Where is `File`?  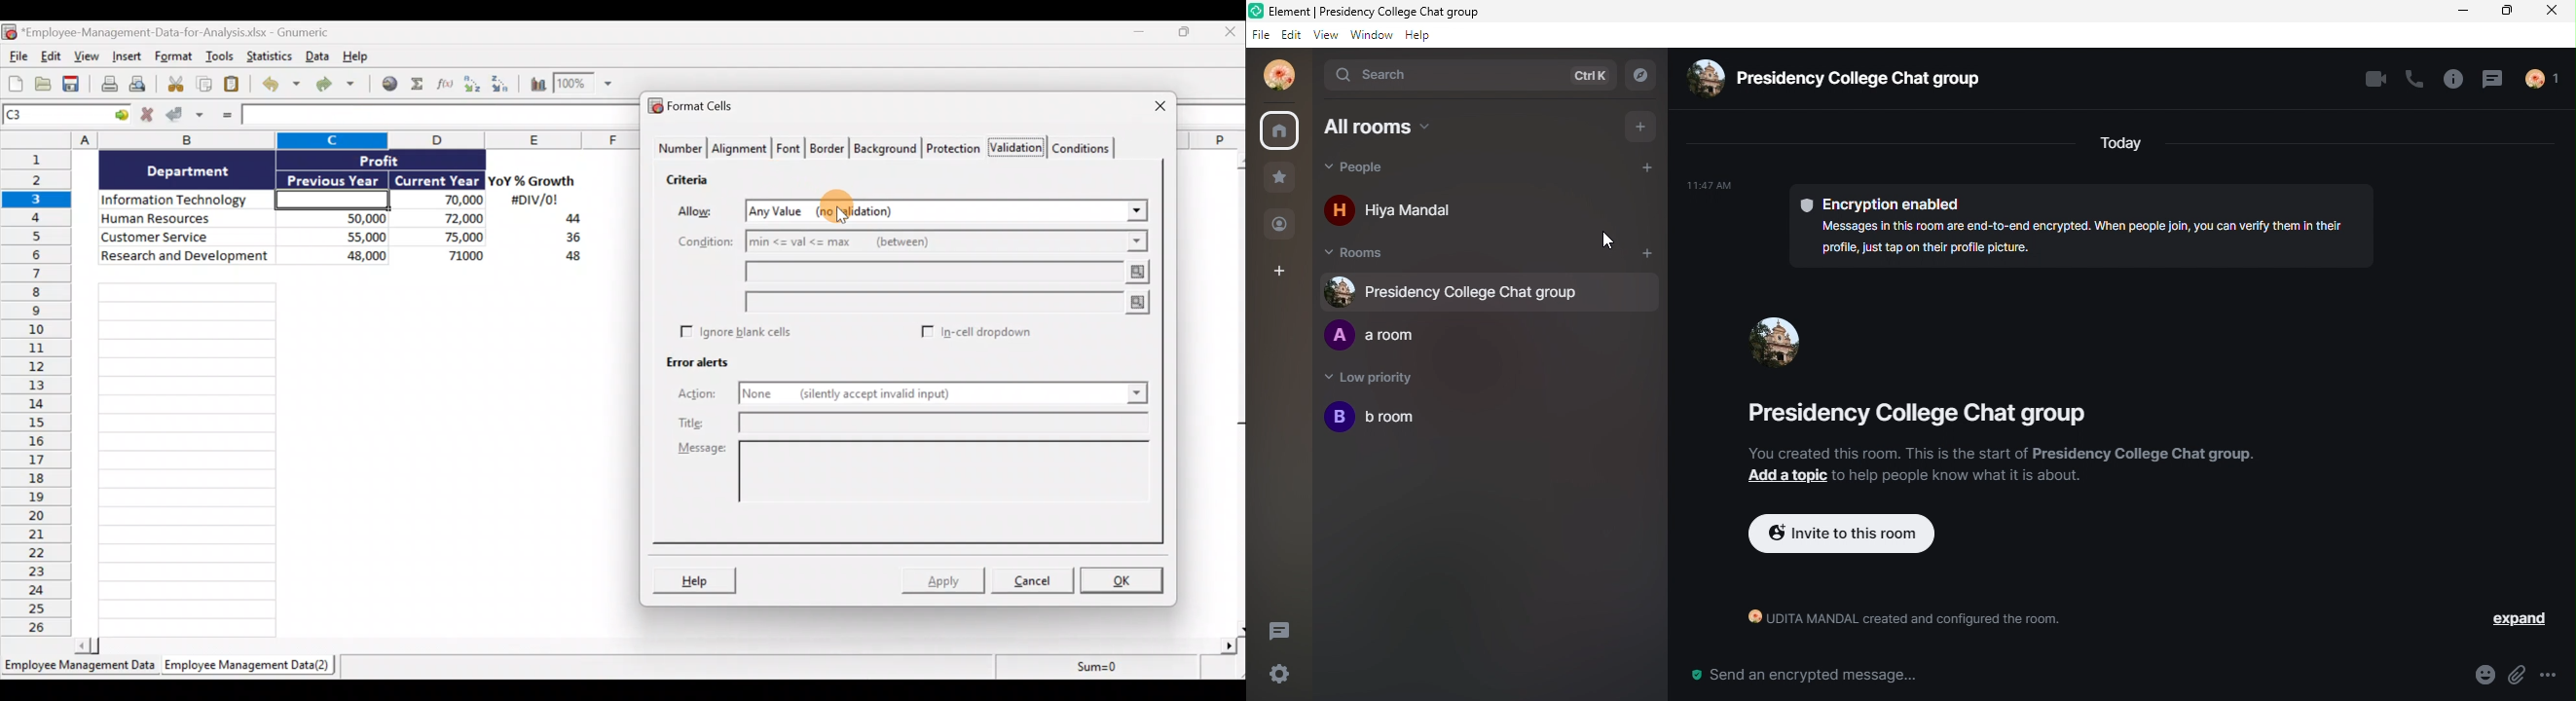 File is located at coordinates (16, 58).